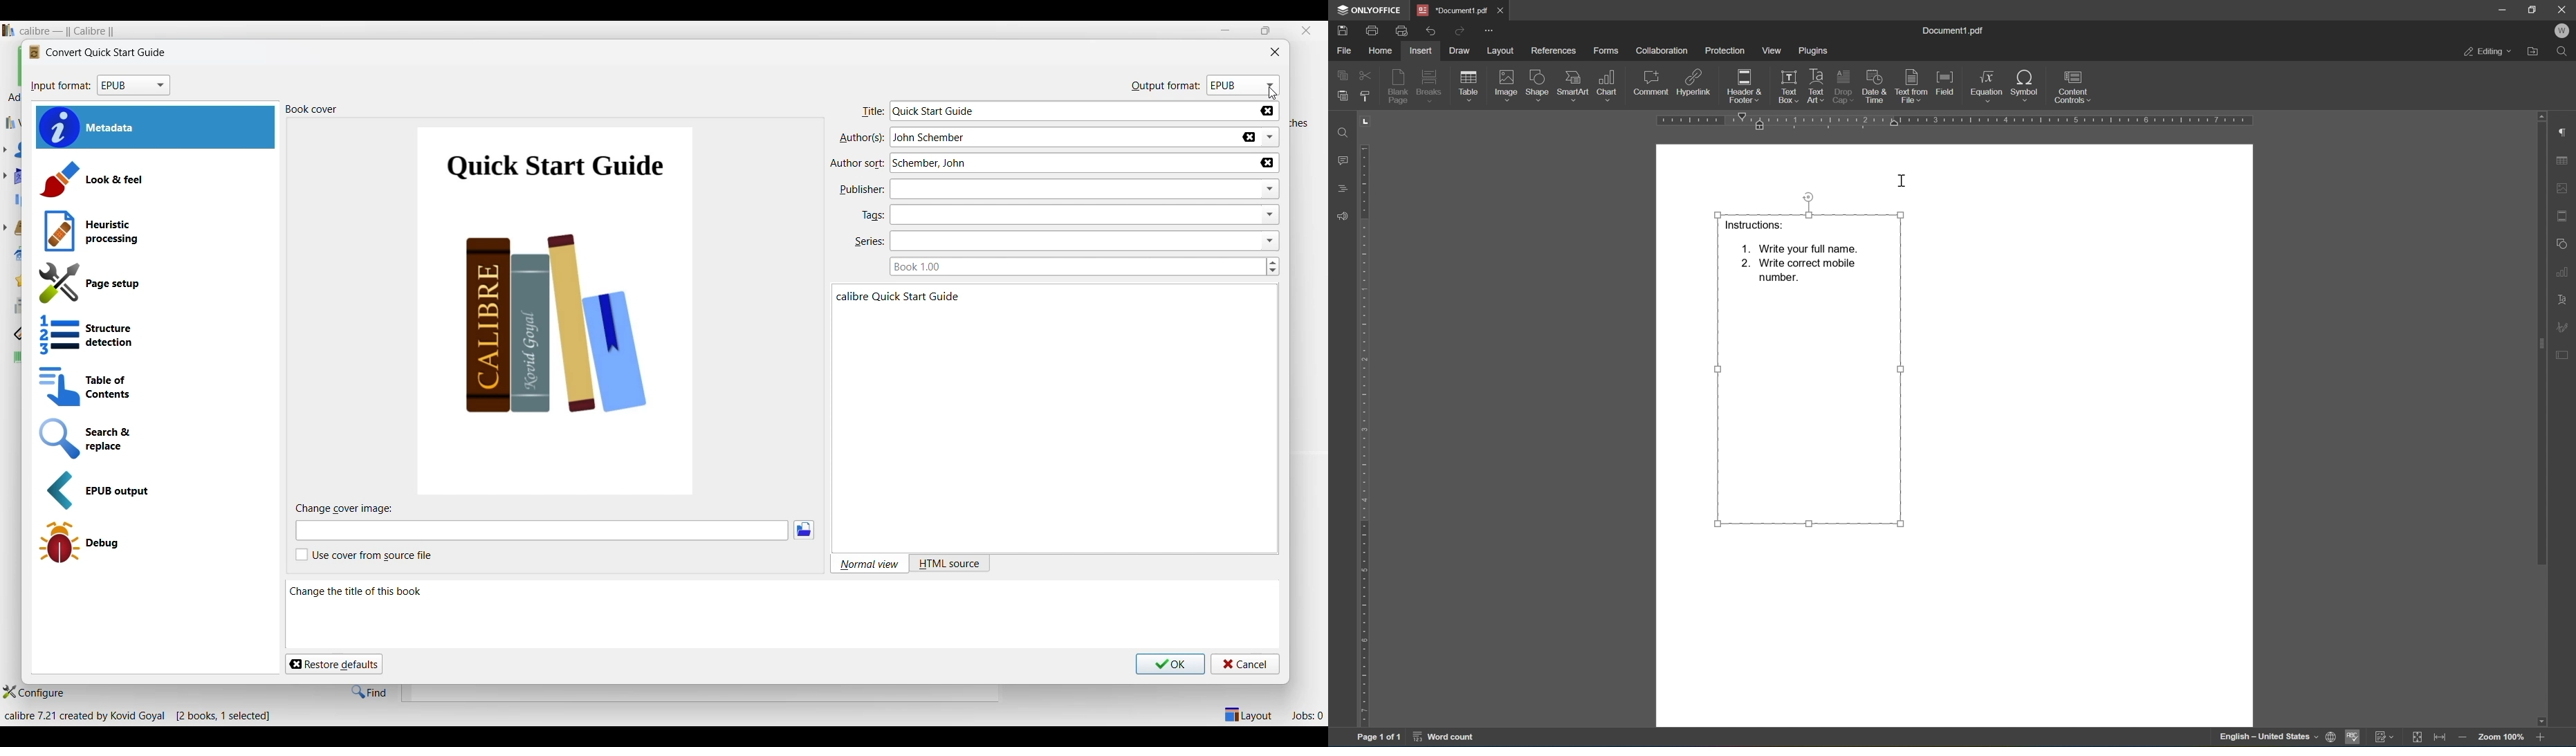 This screenshot has width=2576, height=756. Describe the element at coordinates (1072, 110) in the screenshot. I see `Type in title` at that location.